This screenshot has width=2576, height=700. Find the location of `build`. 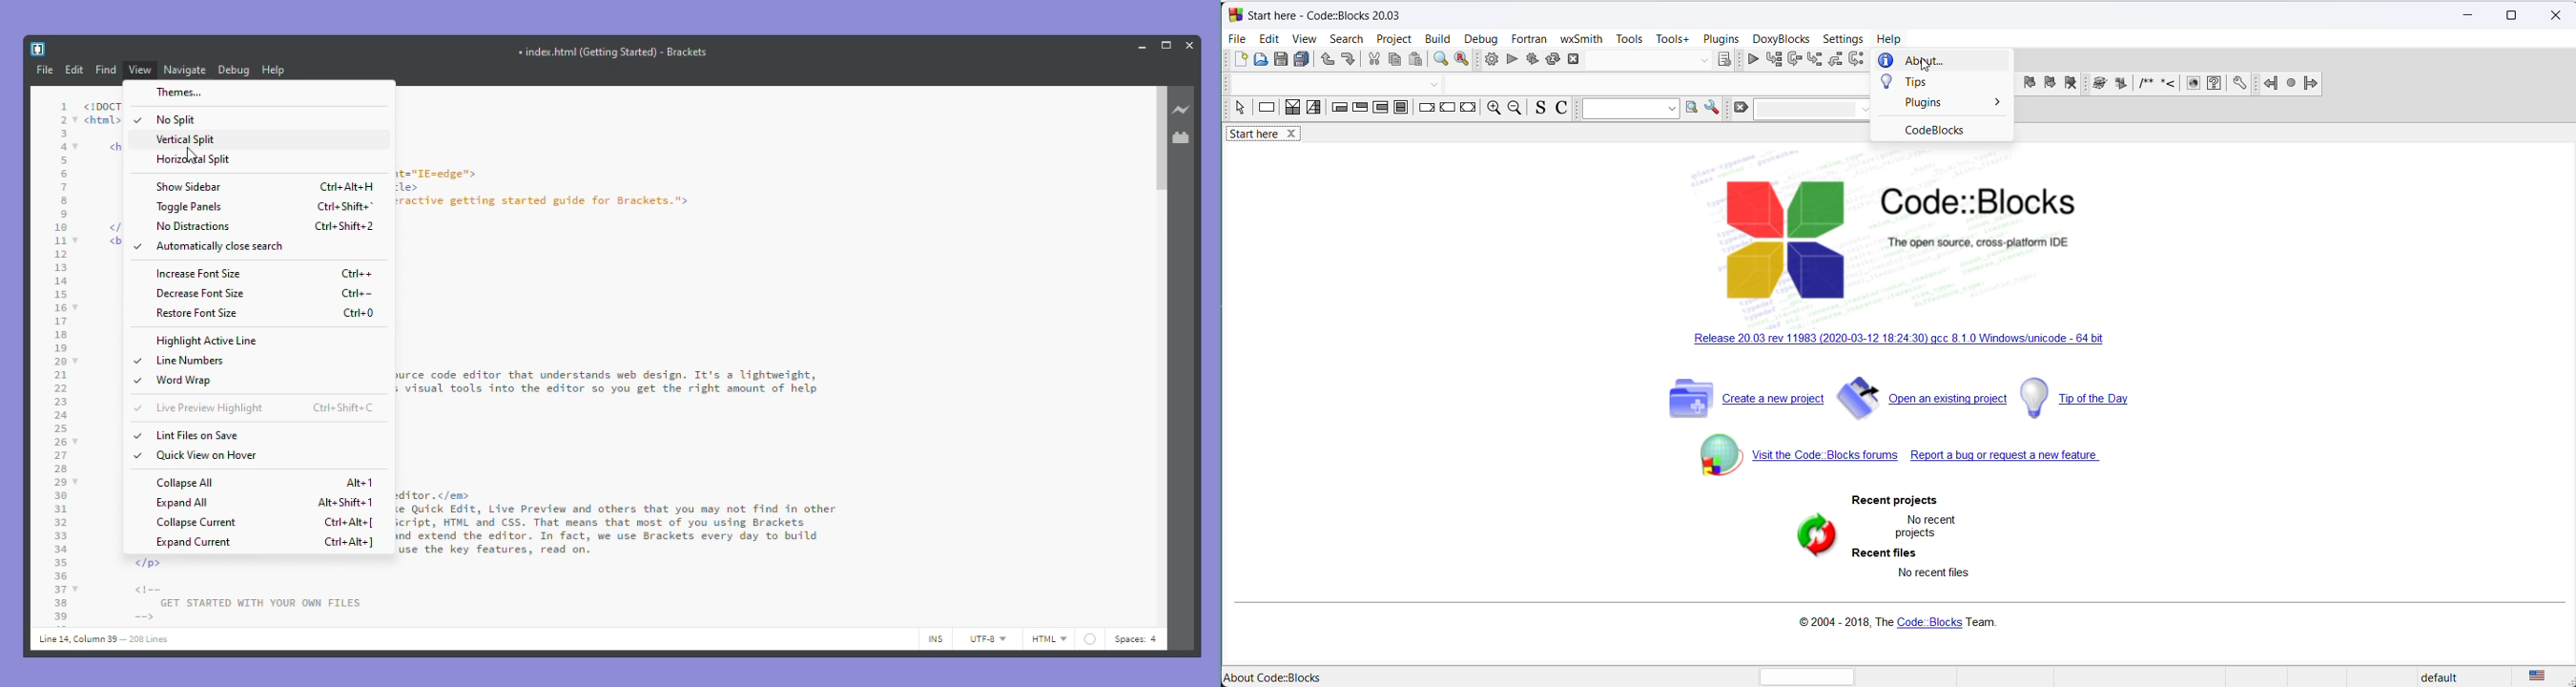

build is located at coordinates (1435, 38).